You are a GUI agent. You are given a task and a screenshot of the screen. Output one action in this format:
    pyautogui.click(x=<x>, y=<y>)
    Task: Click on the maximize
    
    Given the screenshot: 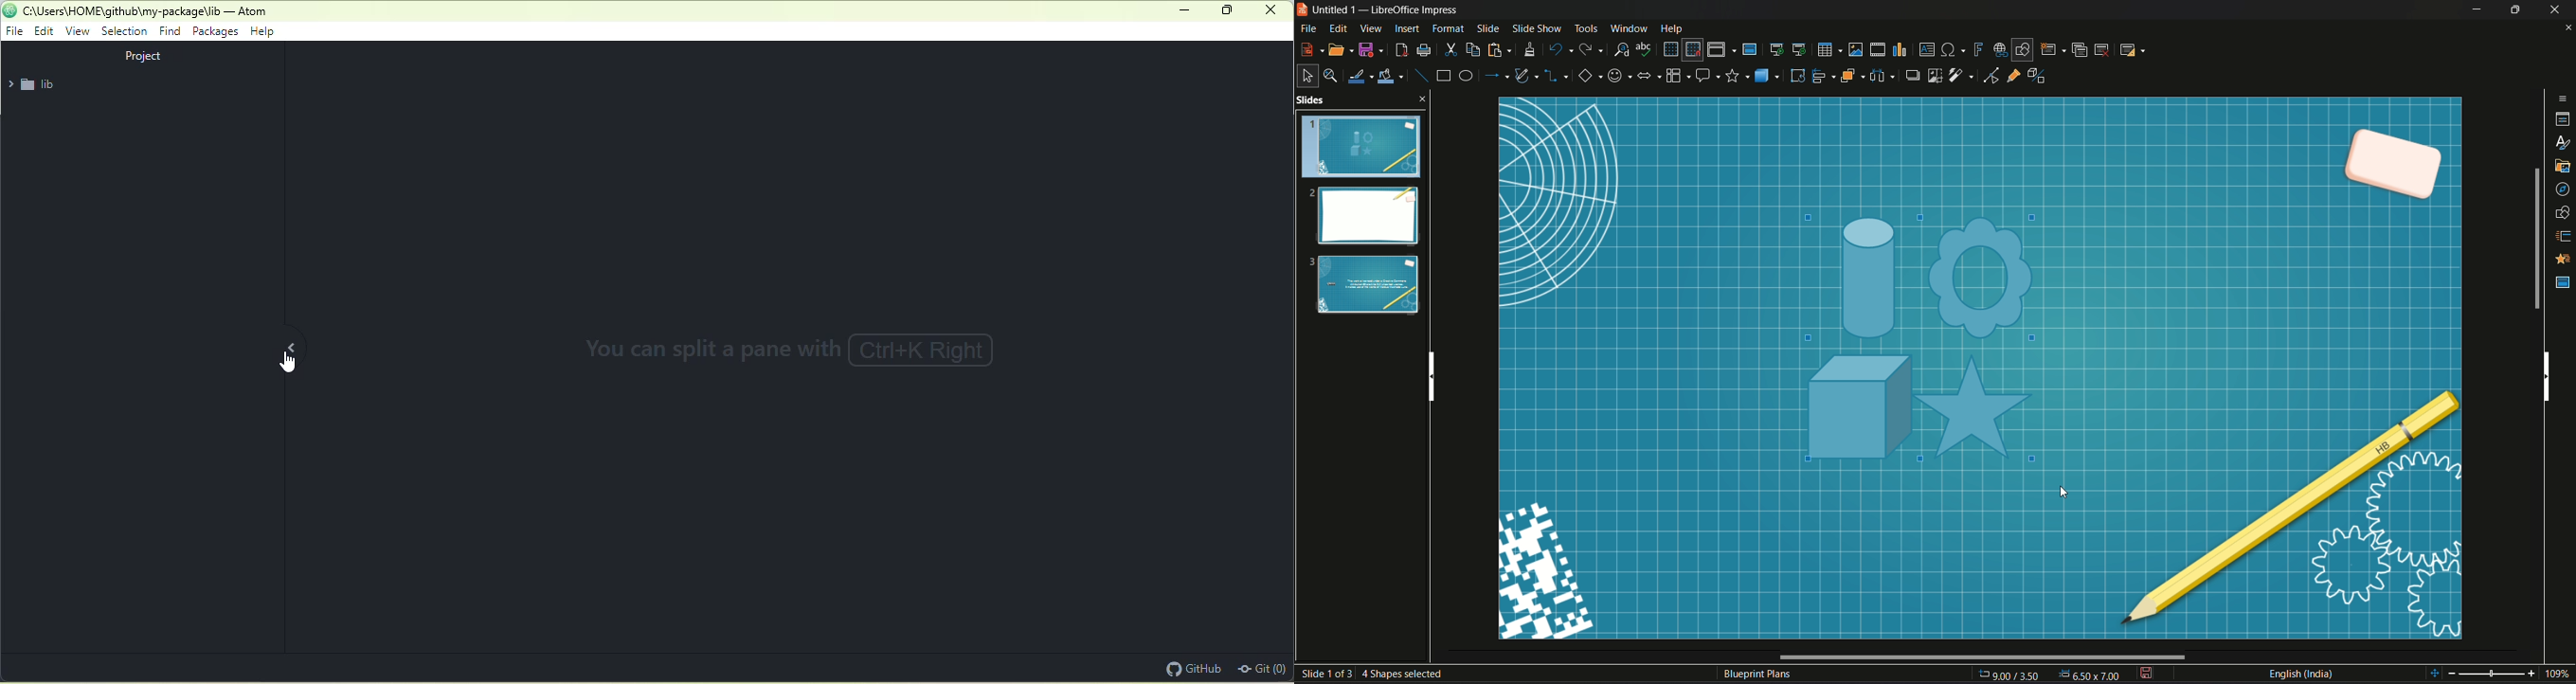 What is the action you would take?
    pyautogui.click(x=1229, y=13)
    